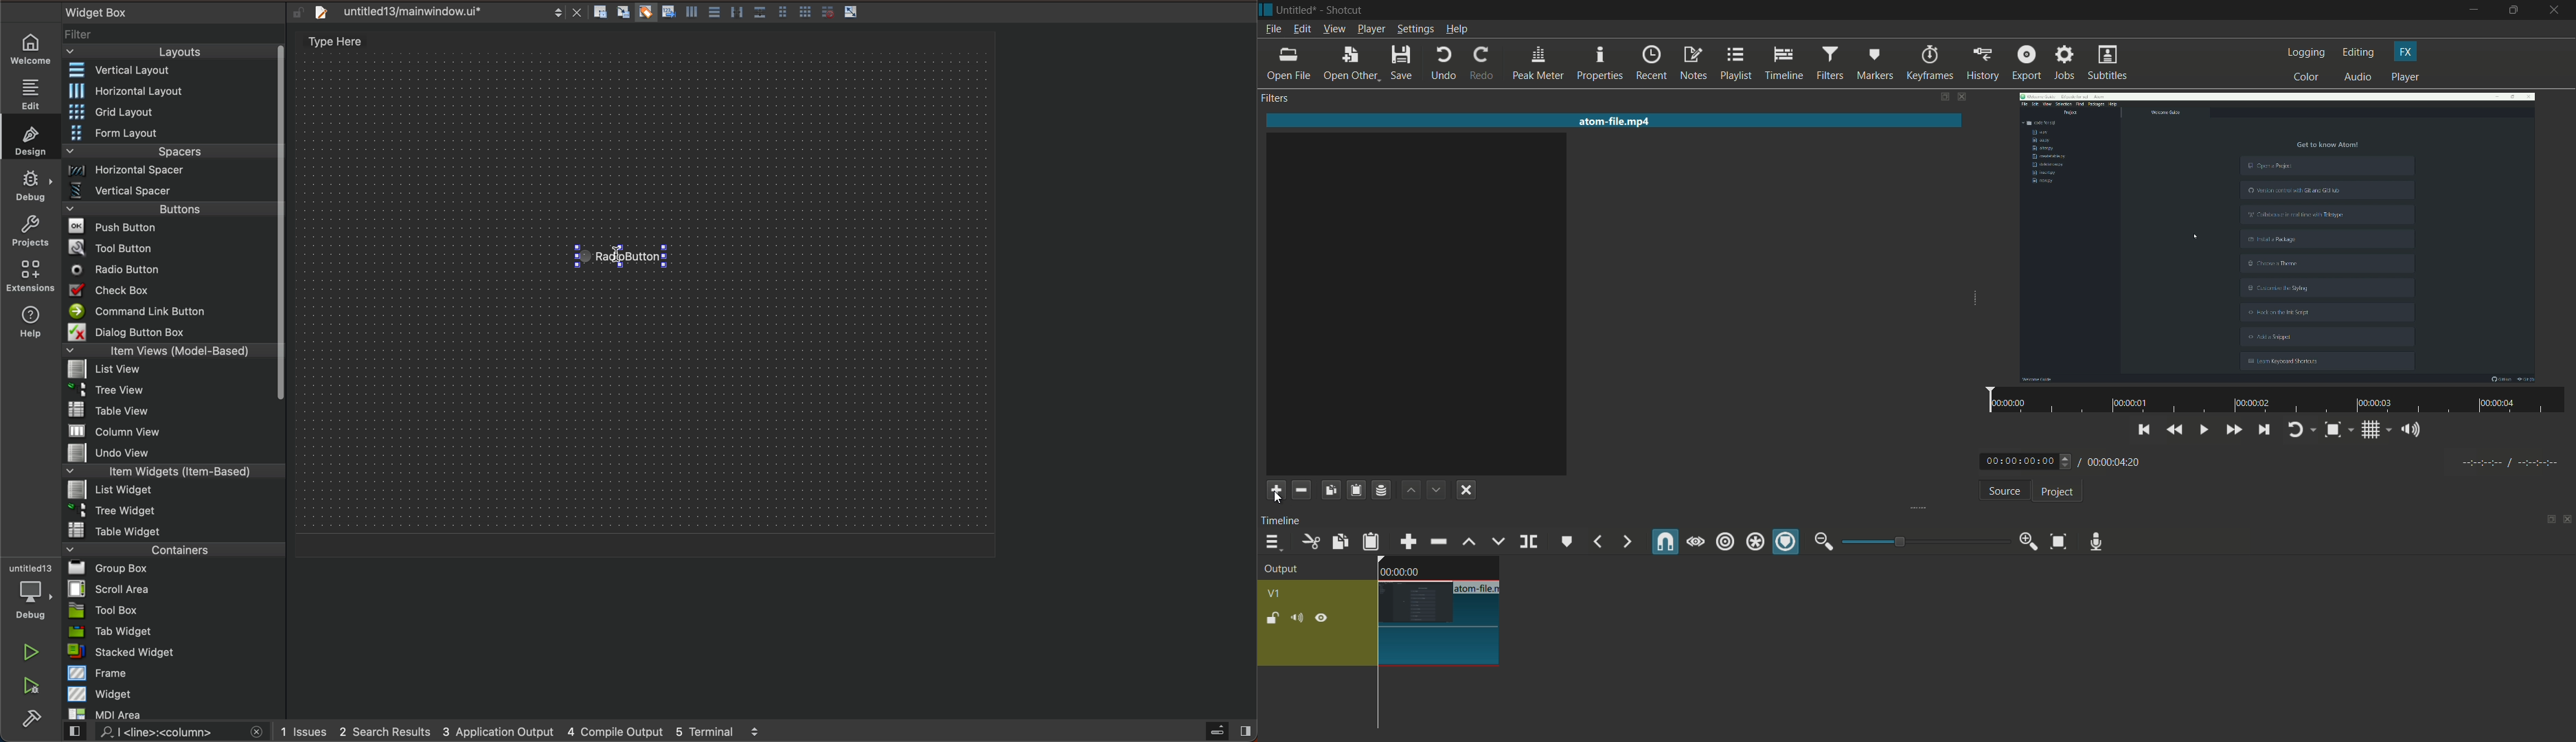  What do you see at coordinates (2109, 64) in the screenshot?
I see `subtitles` at bounding box center [2109, 64].